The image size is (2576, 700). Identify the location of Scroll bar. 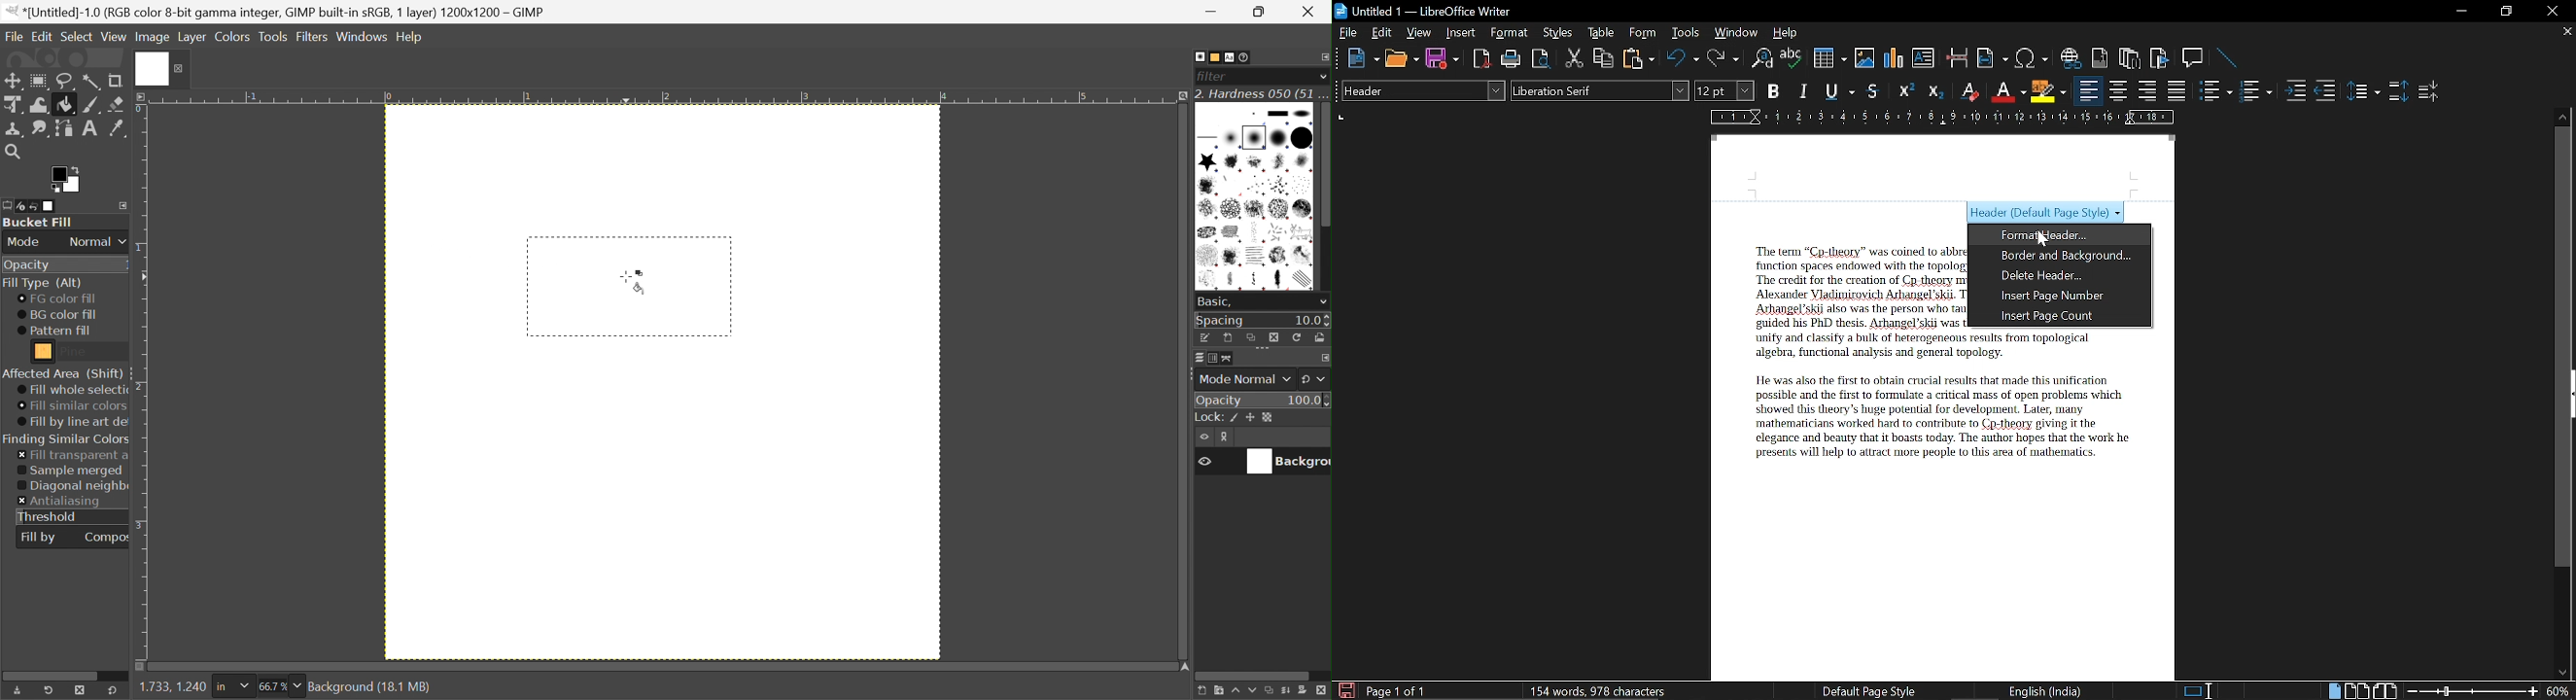
(56, 674).